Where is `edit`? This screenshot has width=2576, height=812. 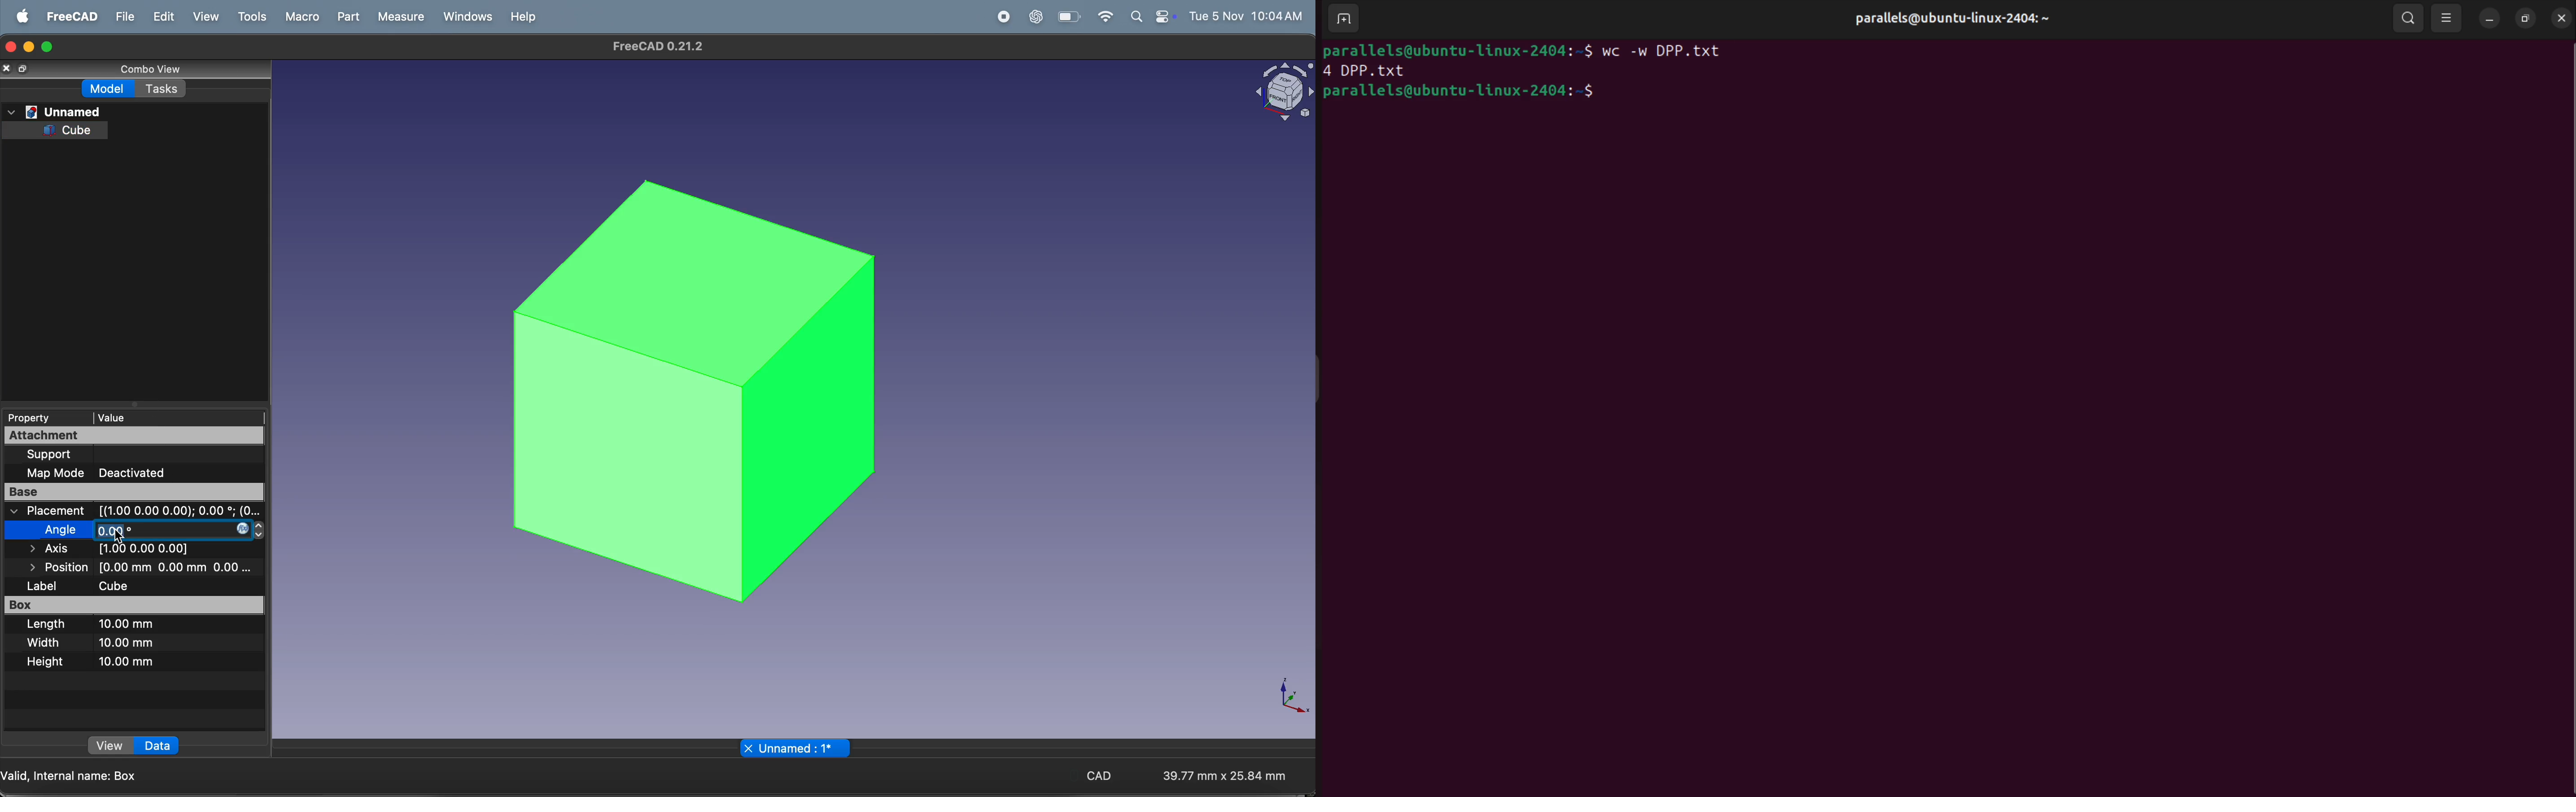 edit is located at coordinates (158, 15).